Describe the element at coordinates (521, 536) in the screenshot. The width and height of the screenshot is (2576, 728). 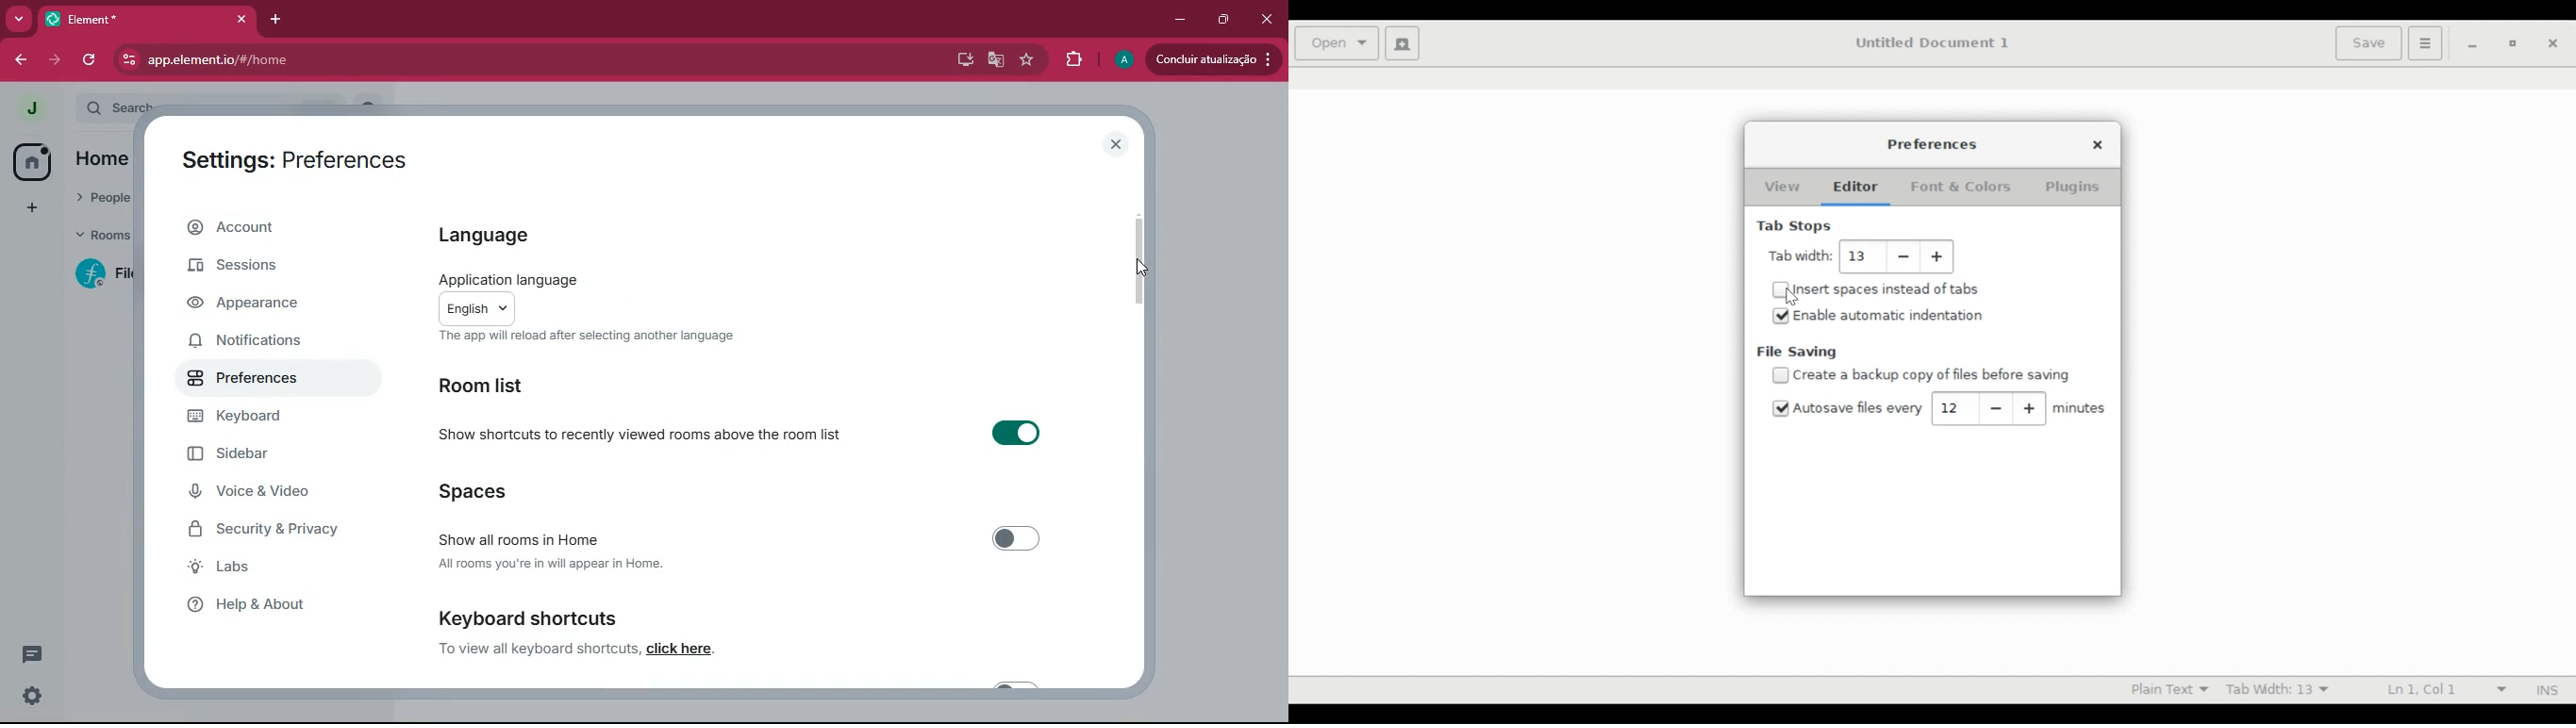
I see `show all rooms in home` at that location.